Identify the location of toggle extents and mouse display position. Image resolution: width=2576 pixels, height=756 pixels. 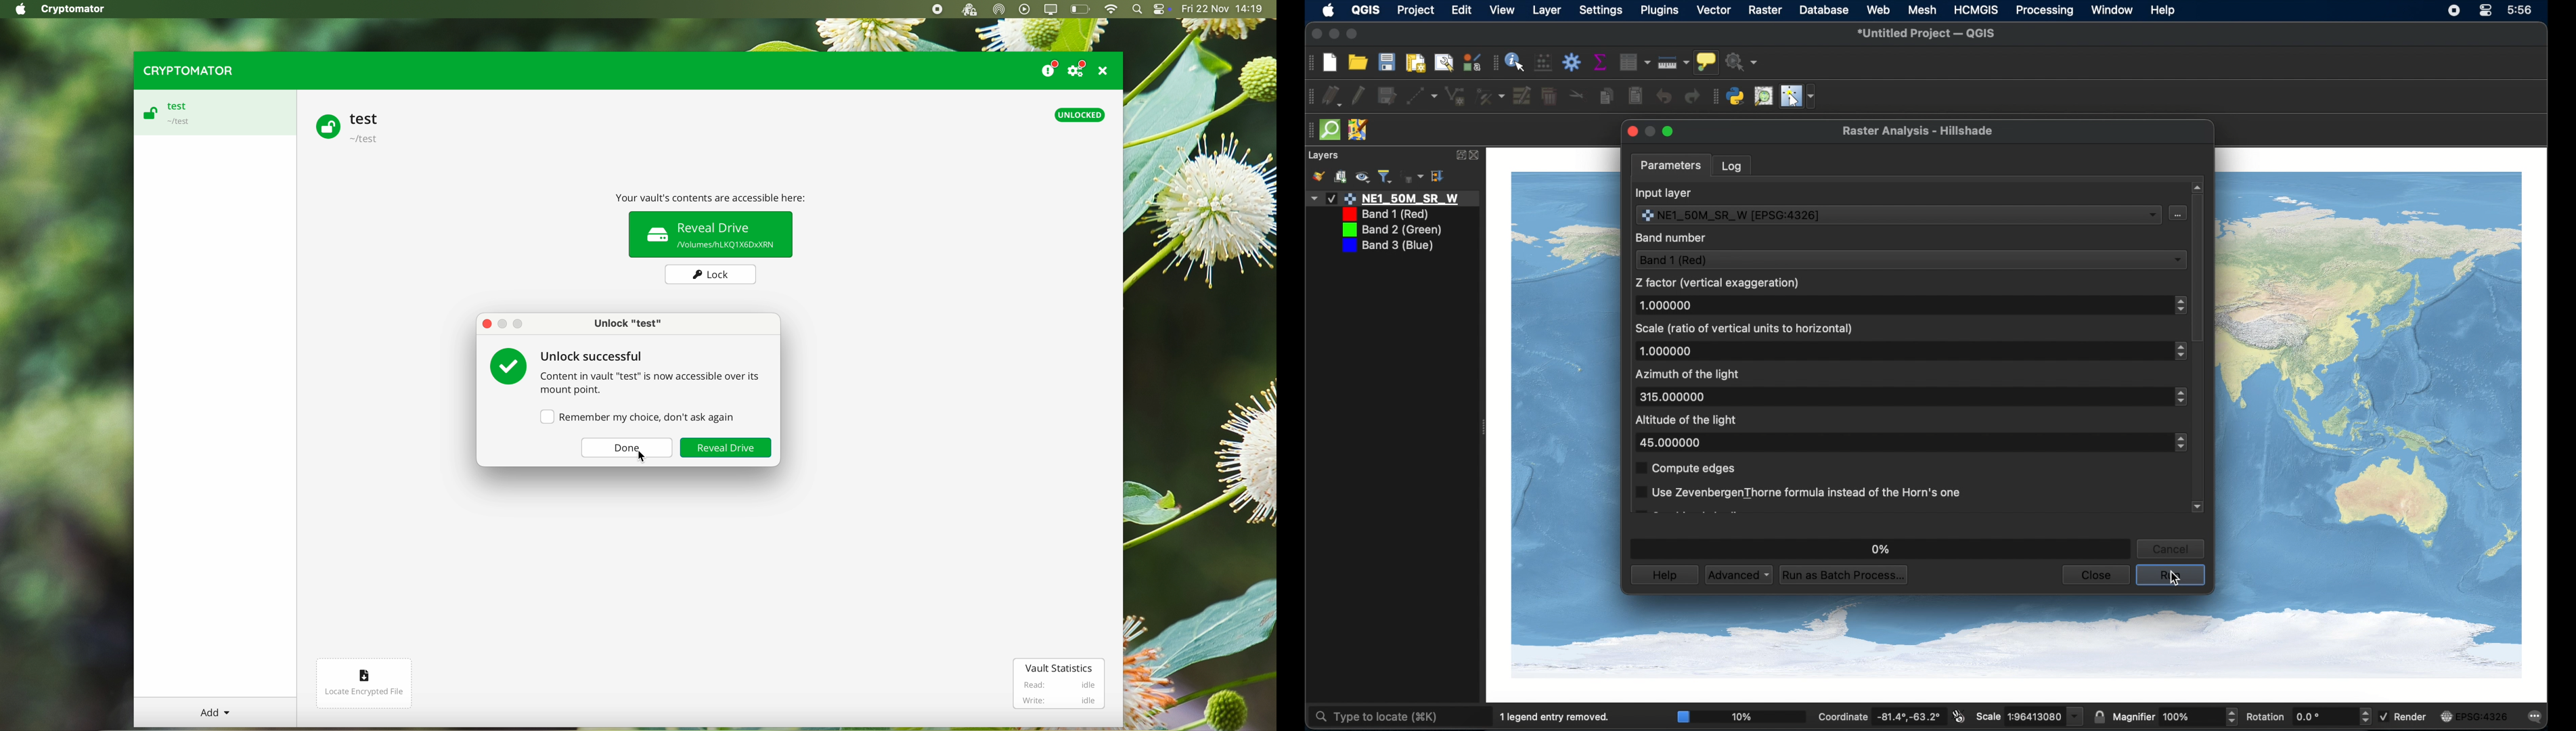
(1959, 716).